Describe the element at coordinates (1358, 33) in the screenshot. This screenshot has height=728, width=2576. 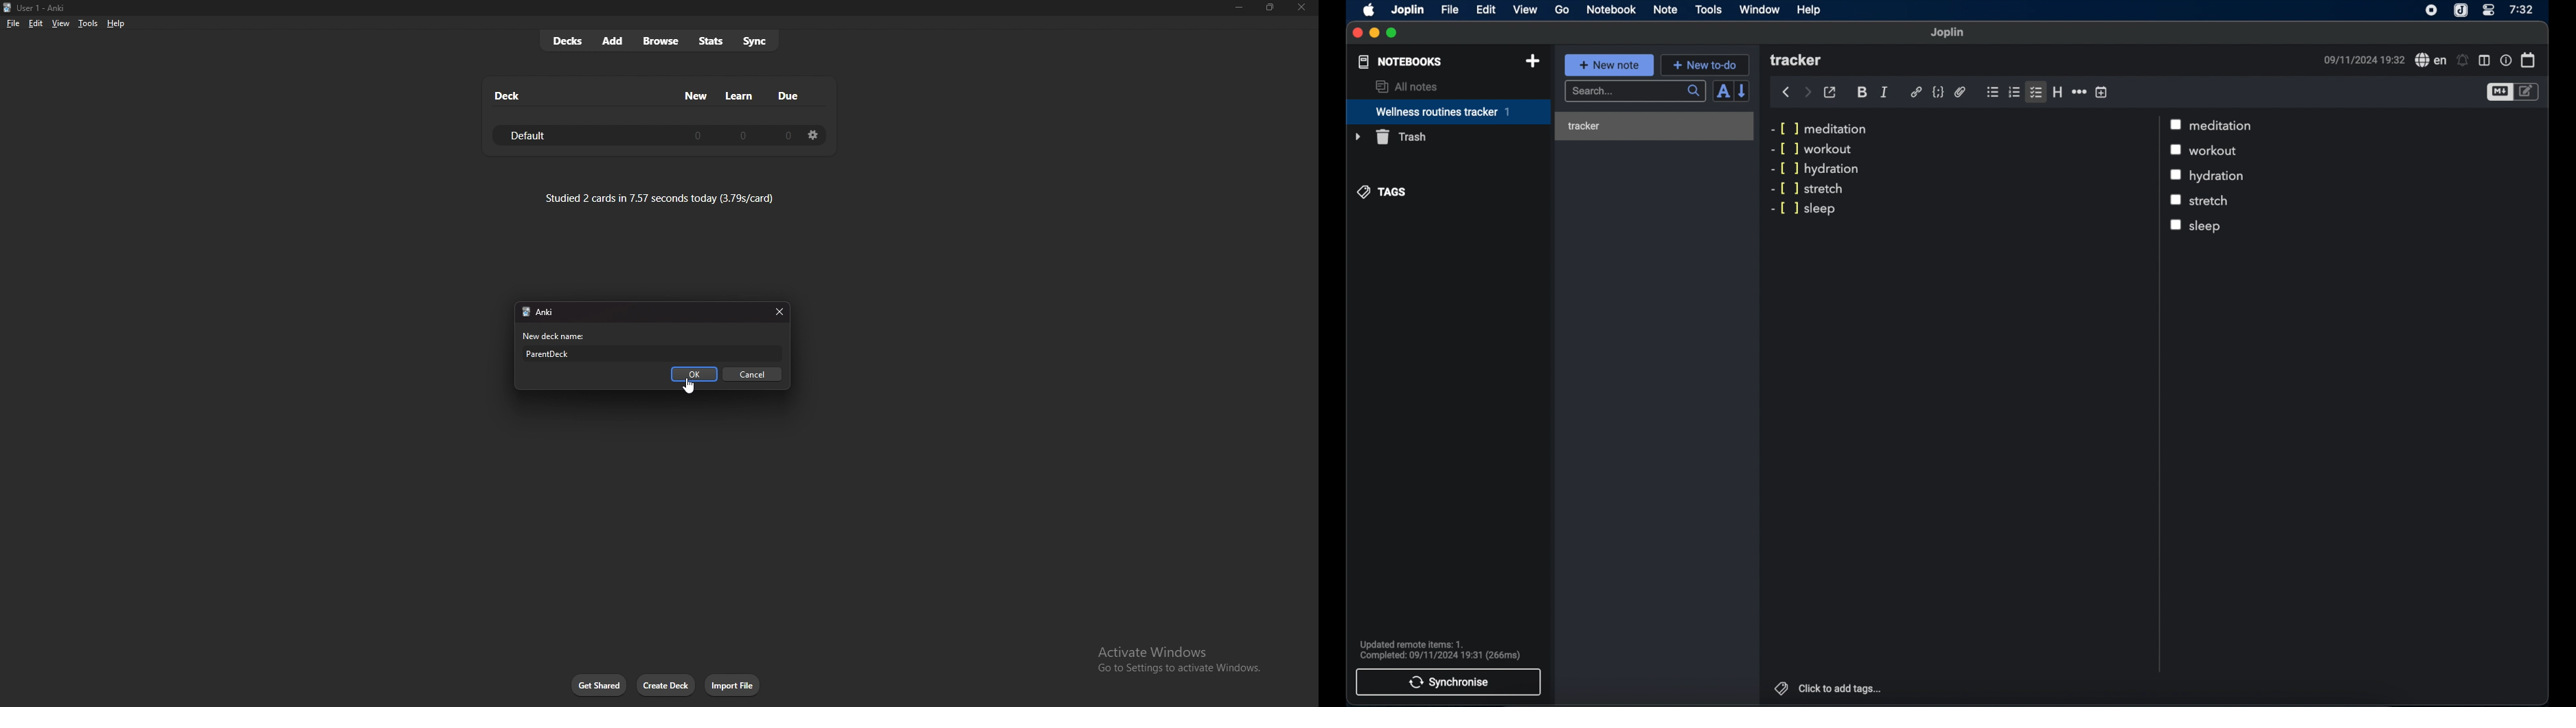
I see `close` at that location.